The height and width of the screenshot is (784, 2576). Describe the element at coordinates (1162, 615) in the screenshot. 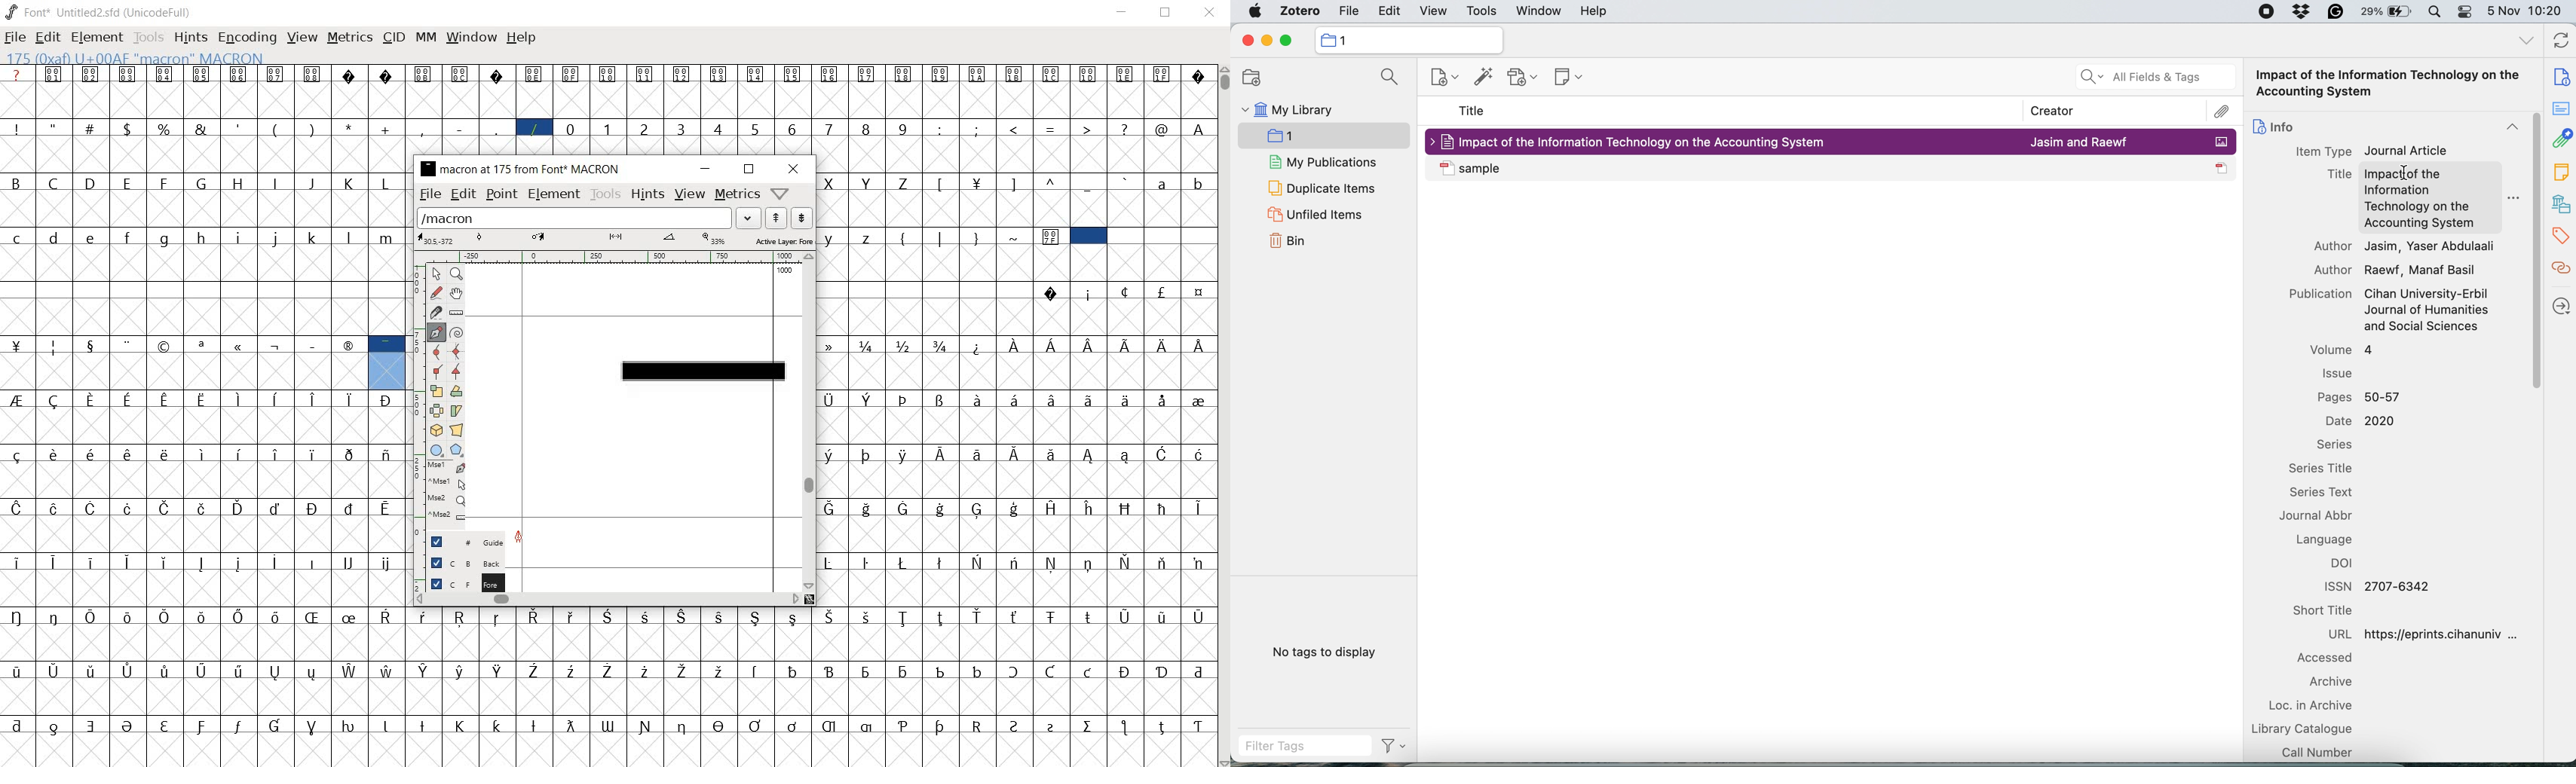

I see `Symbol` at that location.